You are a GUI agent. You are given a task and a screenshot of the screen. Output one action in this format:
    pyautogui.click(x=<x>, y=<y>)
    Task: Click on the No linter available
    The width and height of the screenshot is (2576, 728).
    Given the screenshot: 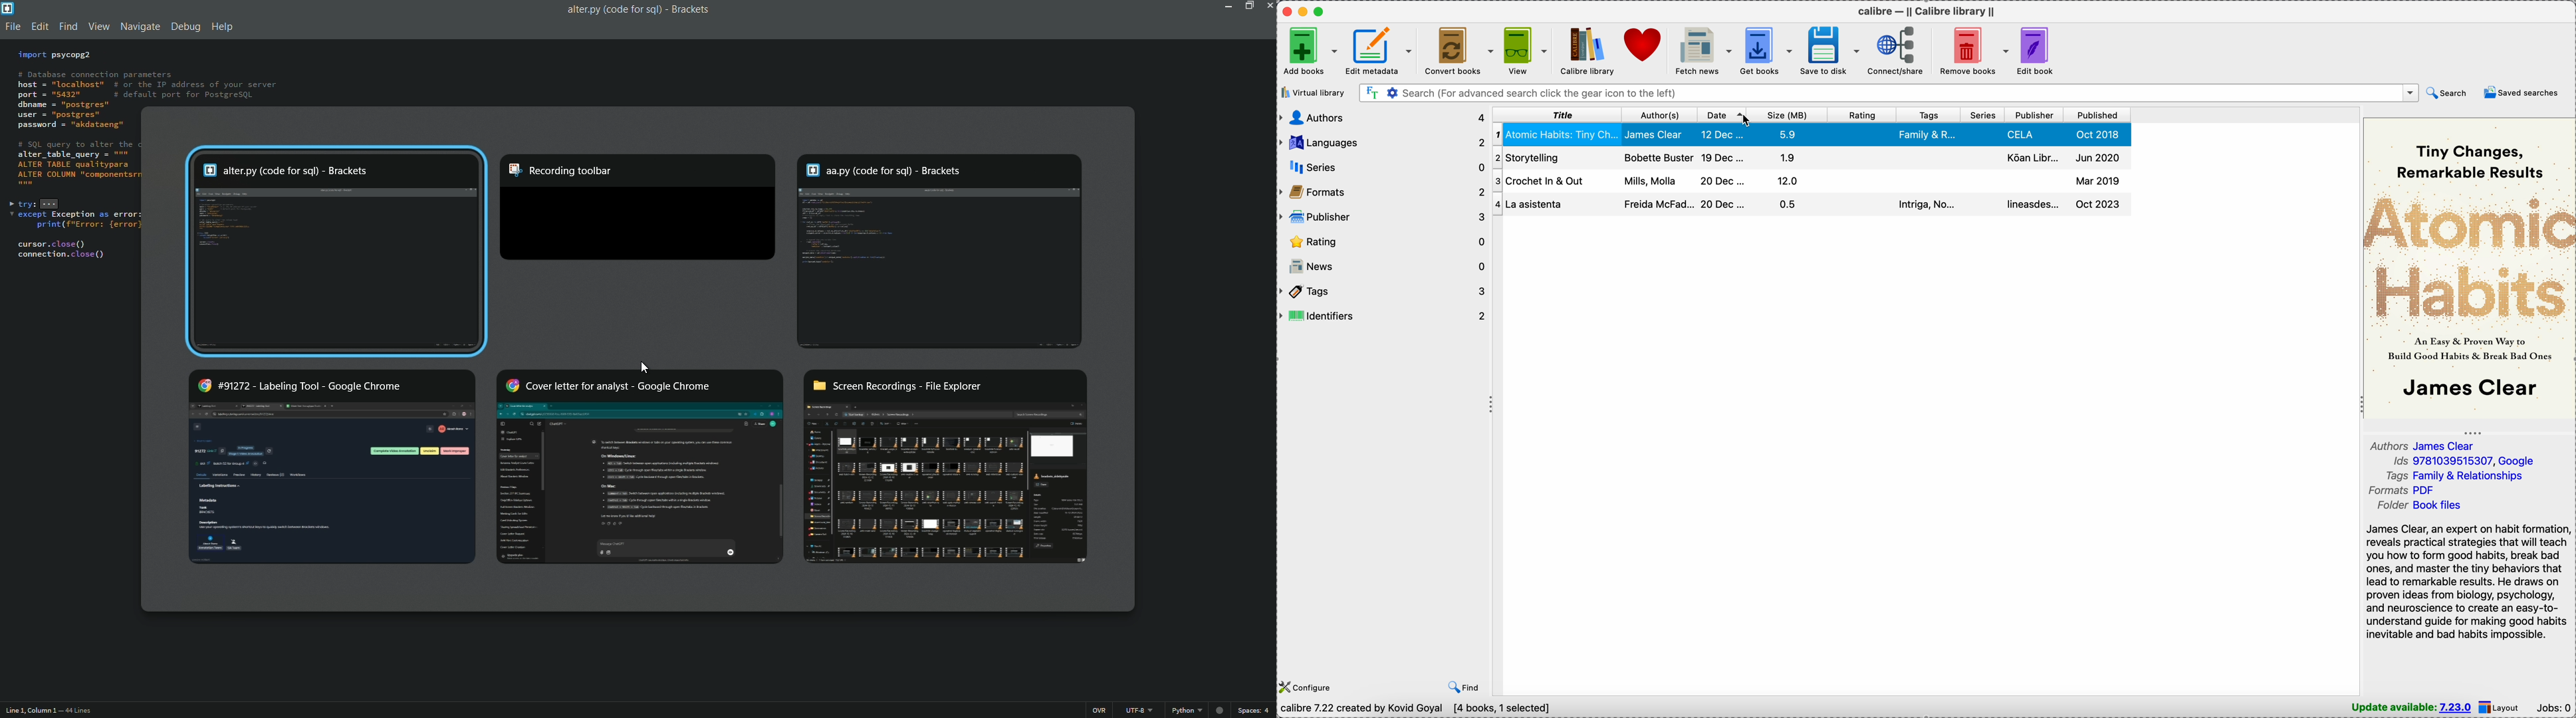 What is the action you would take?
    pyautogui.click(x=1219, y=711)
    